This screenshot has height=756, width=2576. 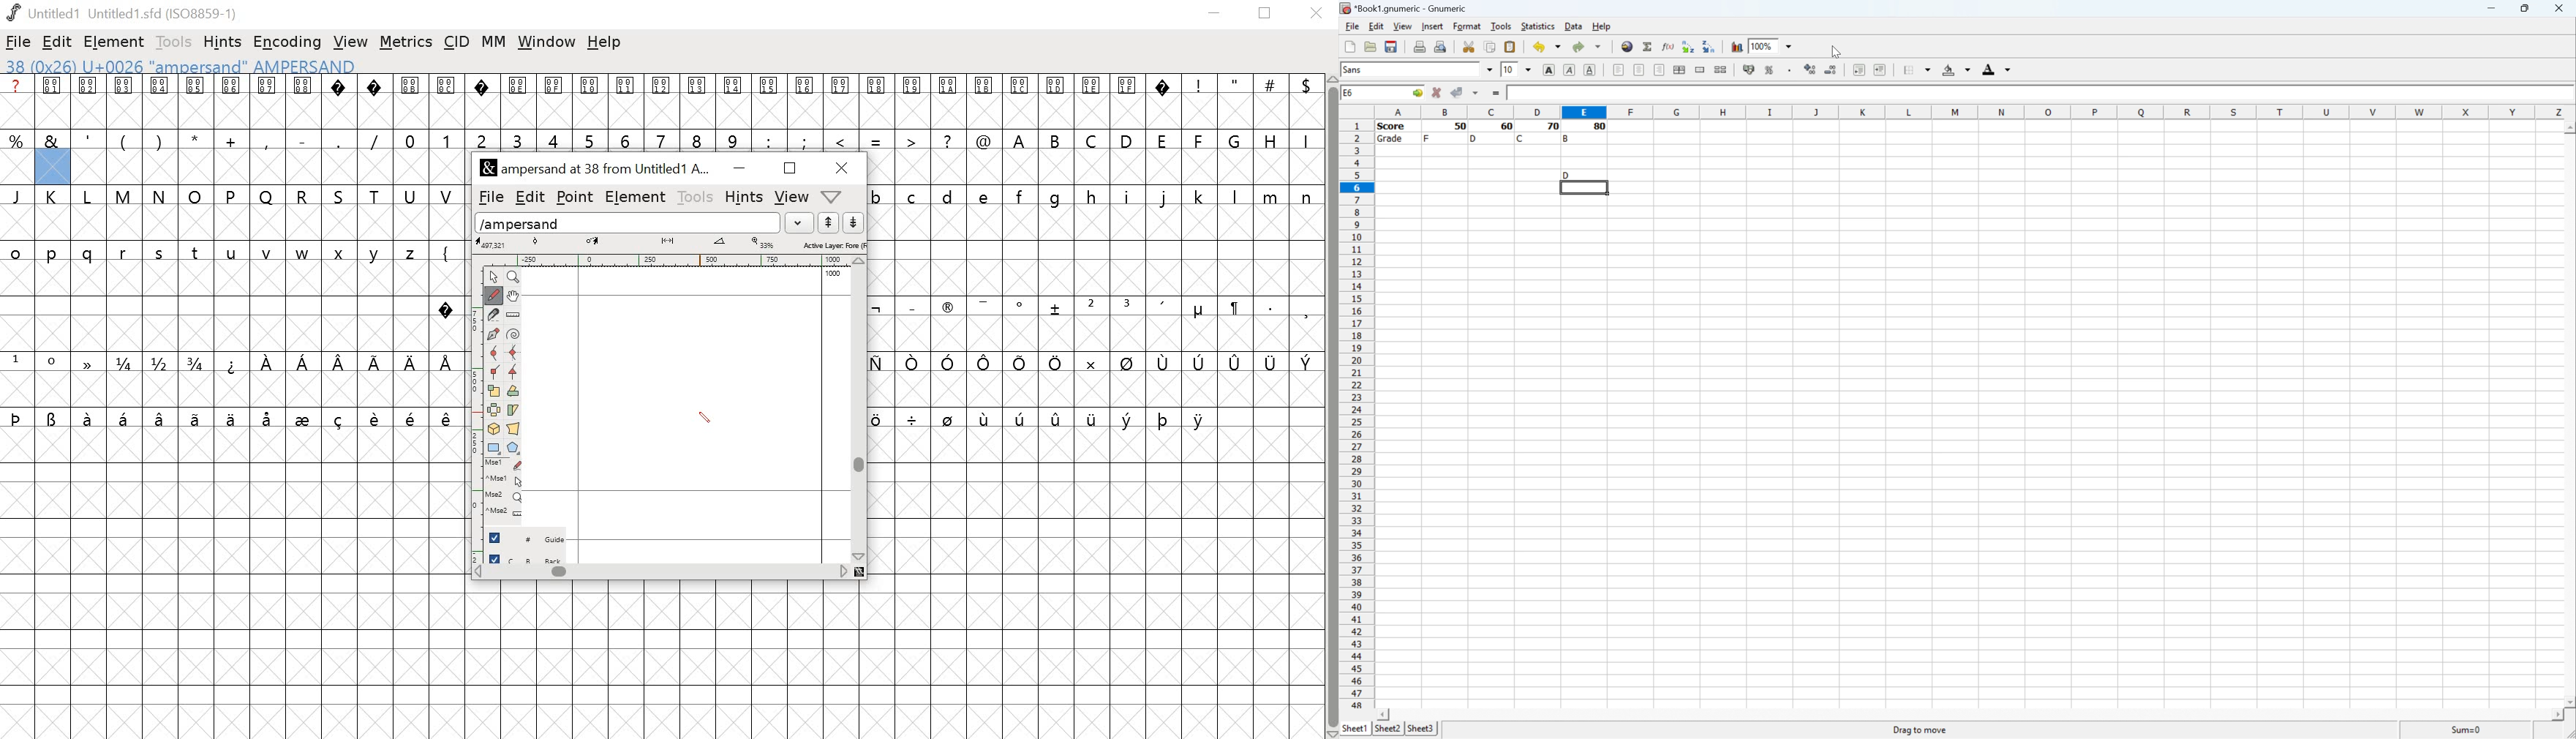 What do you see at coordinates (337, 140) in the screenshot?
I see `.` at bounding box center [337, 140].